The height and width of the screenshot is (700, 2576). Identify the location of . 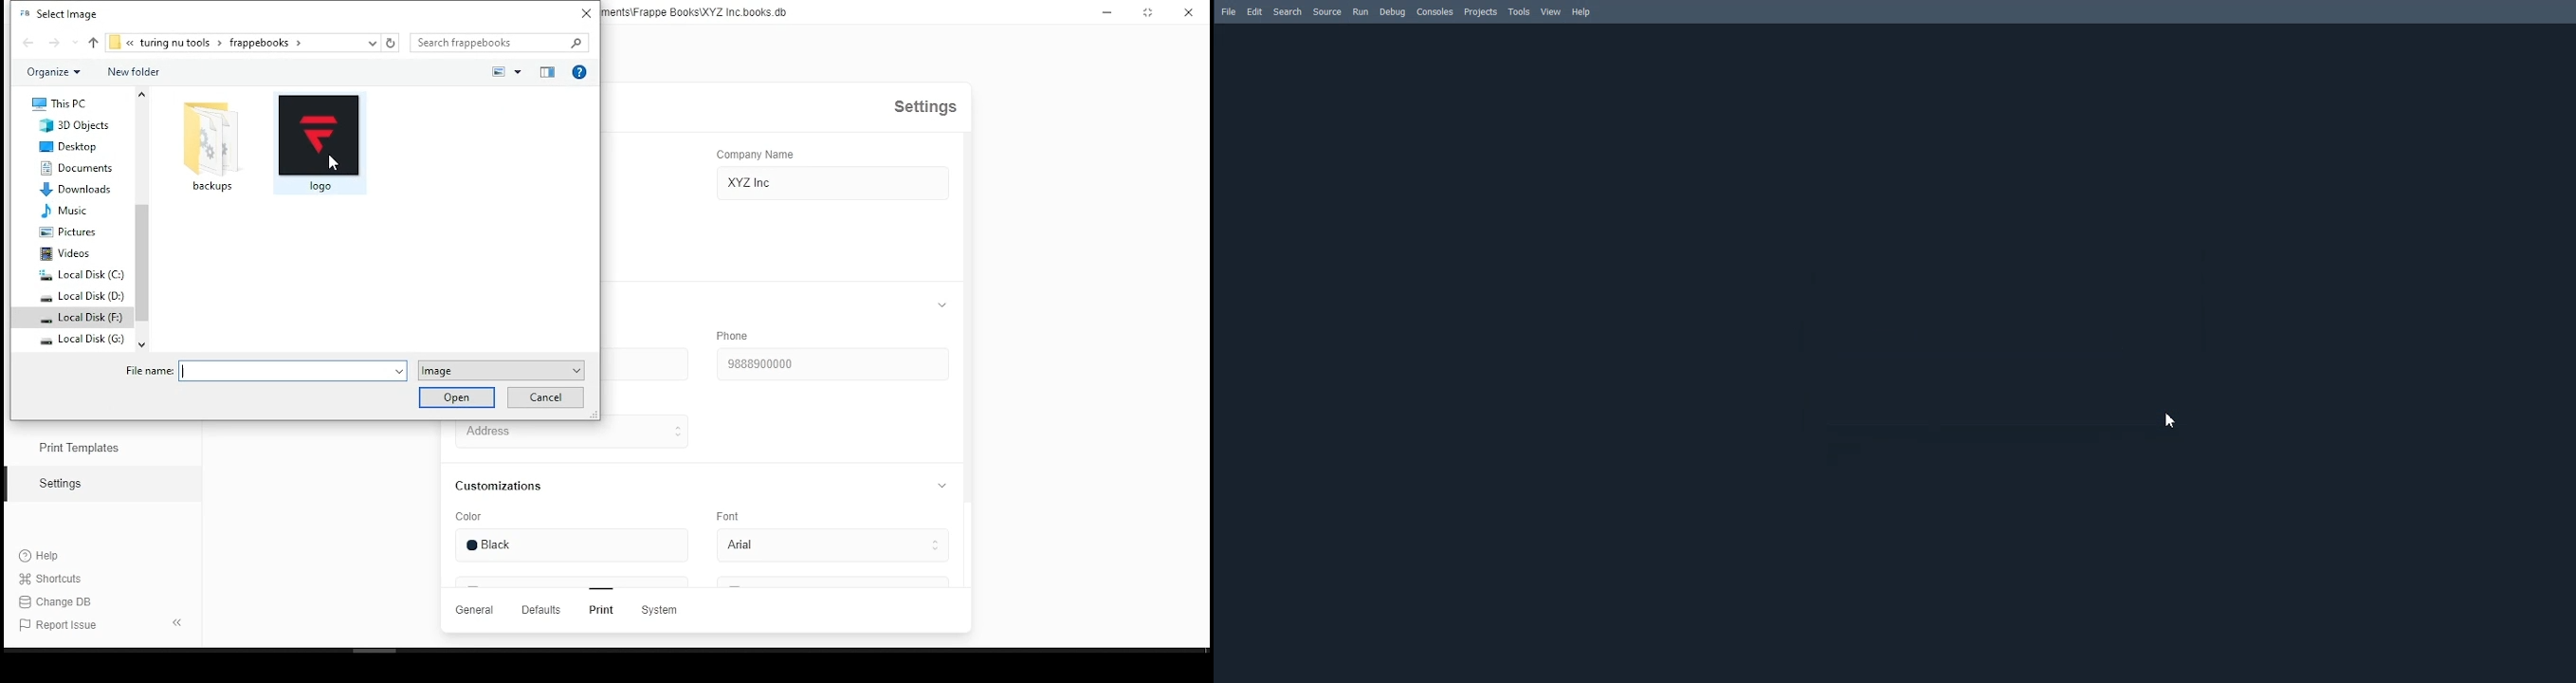
(447, 72).